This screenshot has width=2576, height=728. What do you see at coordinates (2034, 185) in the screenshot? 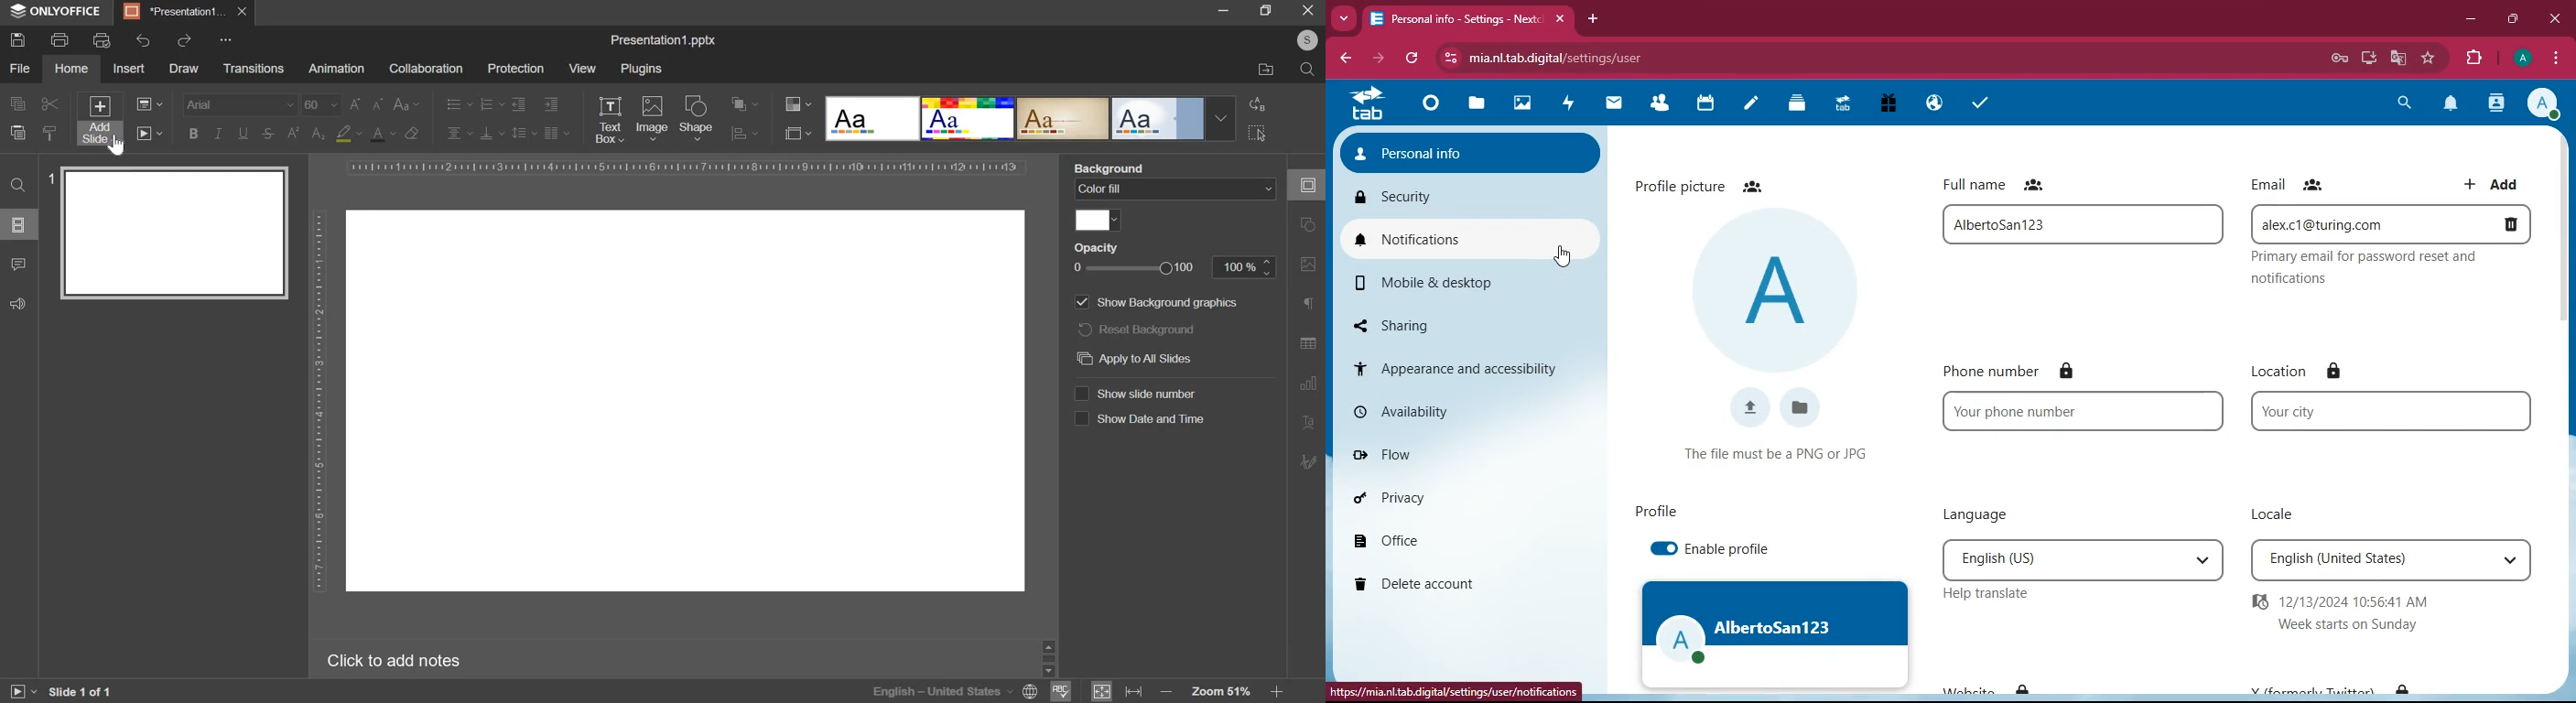
I see `friends` at bounding box center [2034, 185].